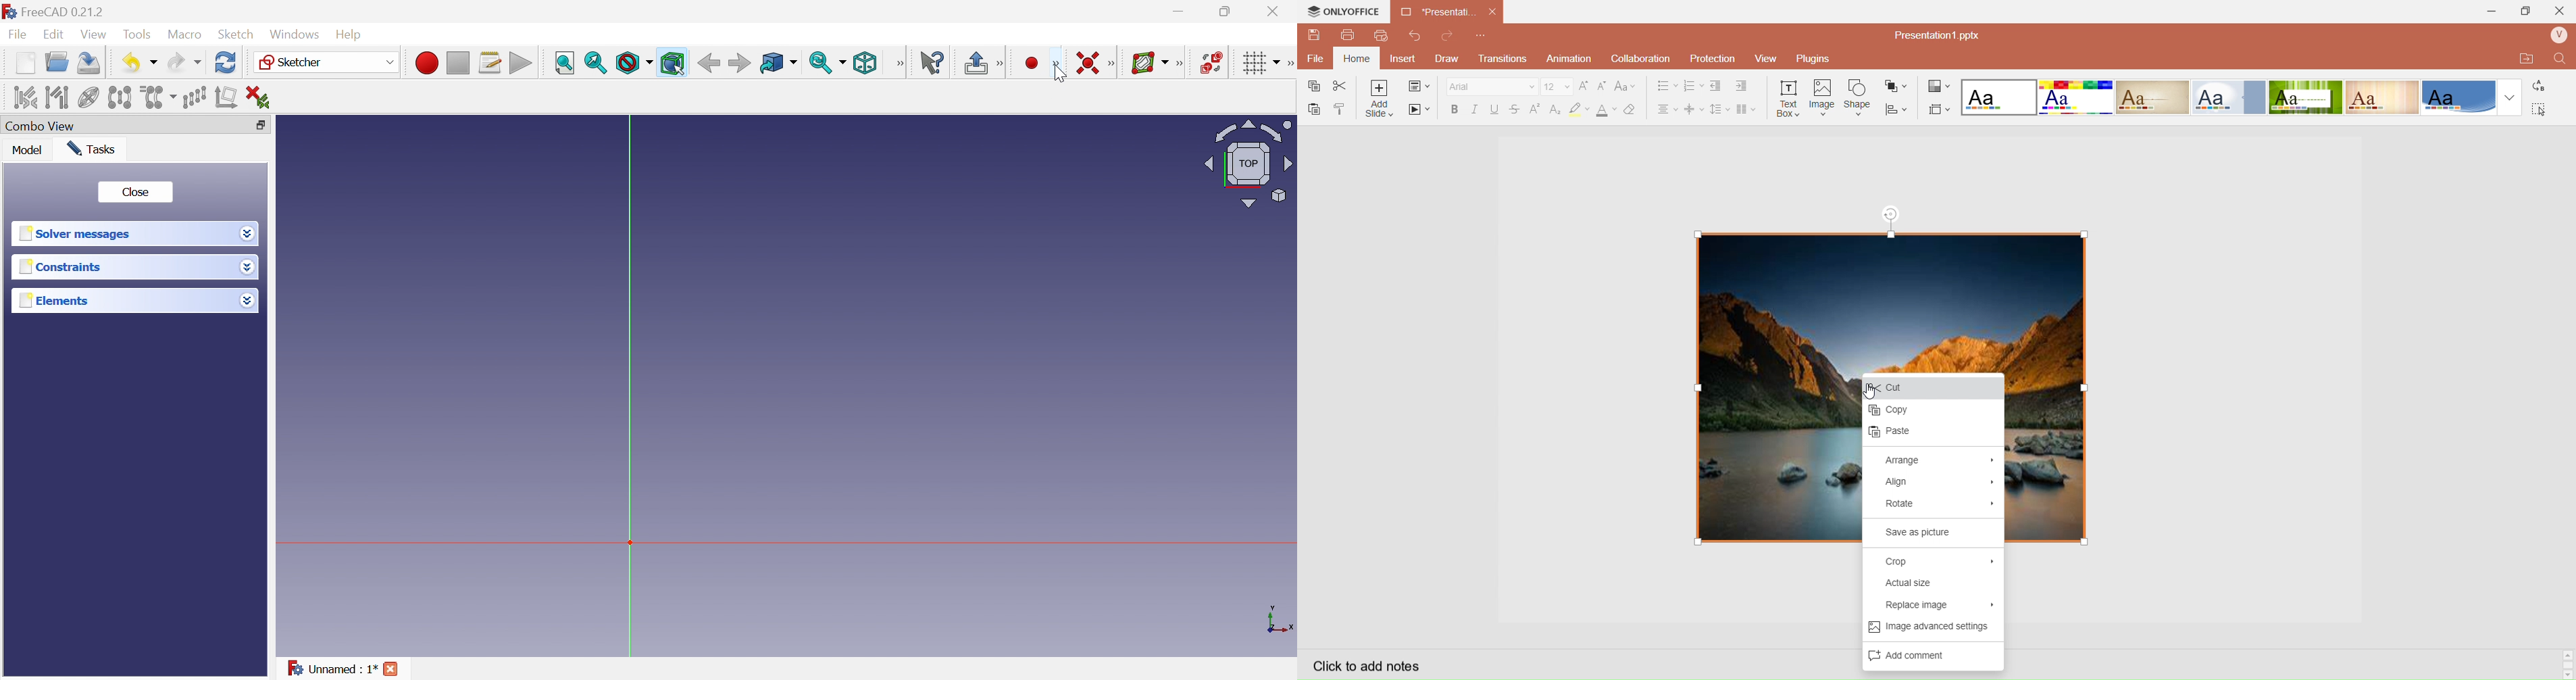 Image resolution: width=2576 pixels, height=700 pixels. What do you see at coordinates (1382, 36) in the screenshot?
I see `QuickPrint` at bounding box center [1382, 36].